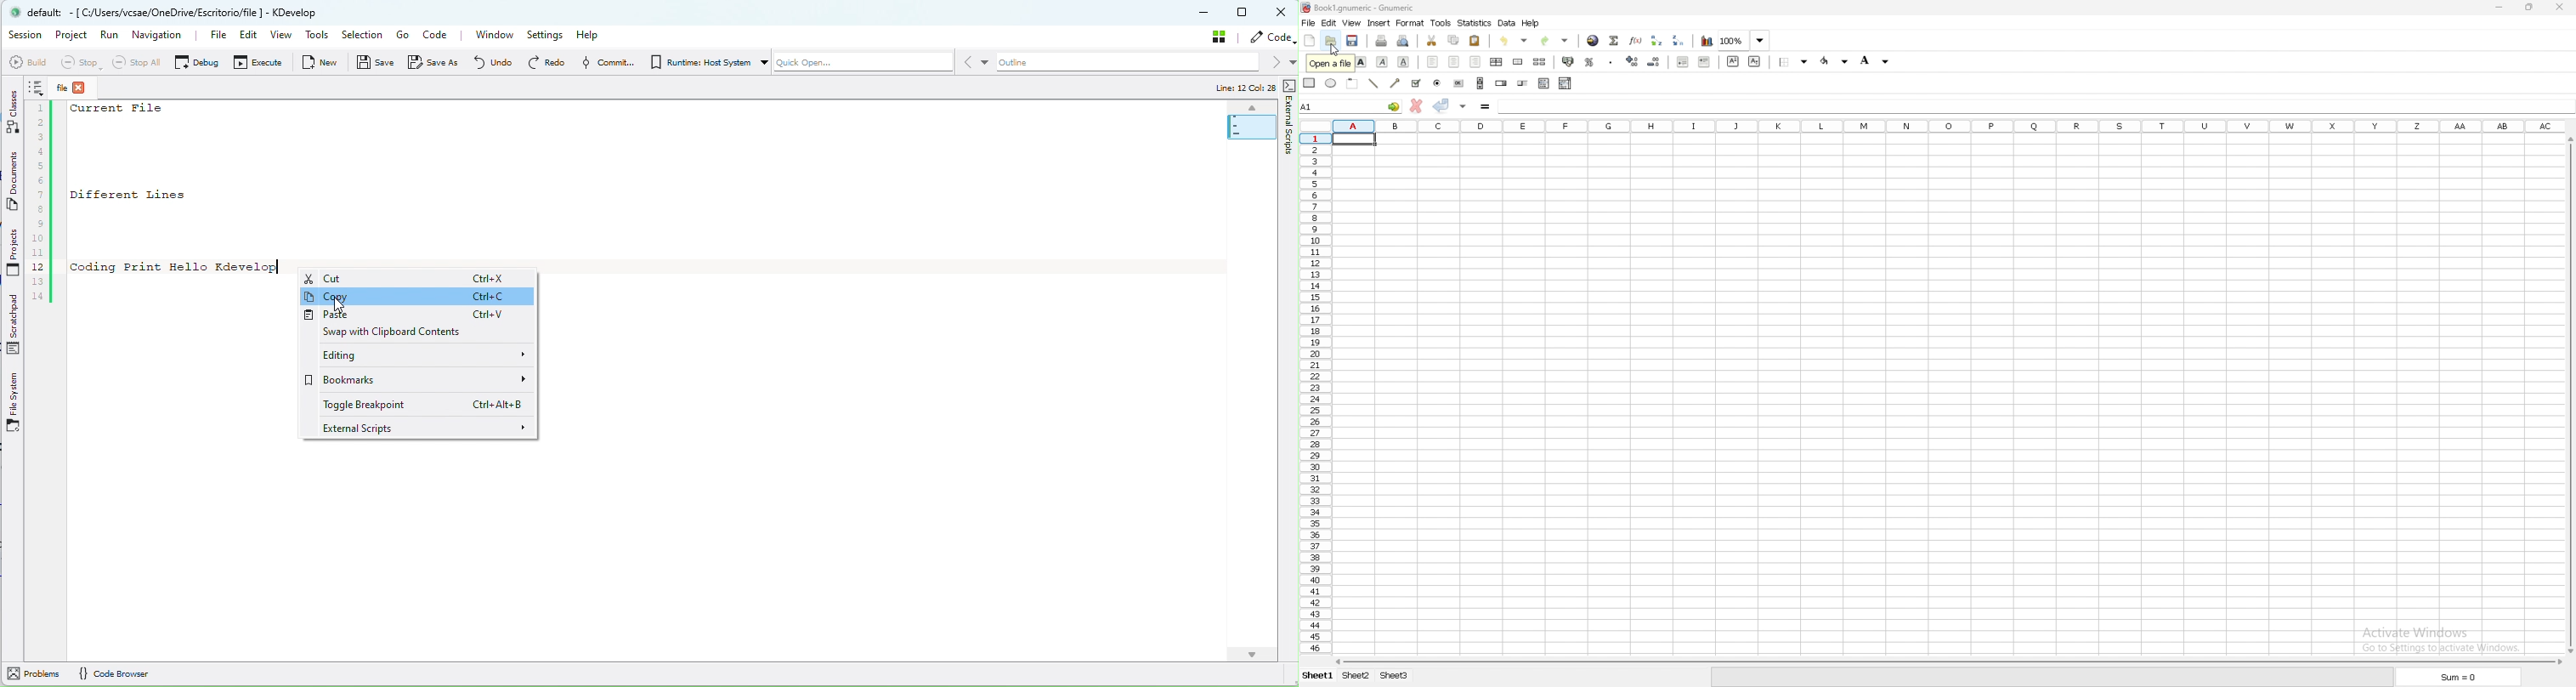  I want to click on tools, so click(1441, 23).